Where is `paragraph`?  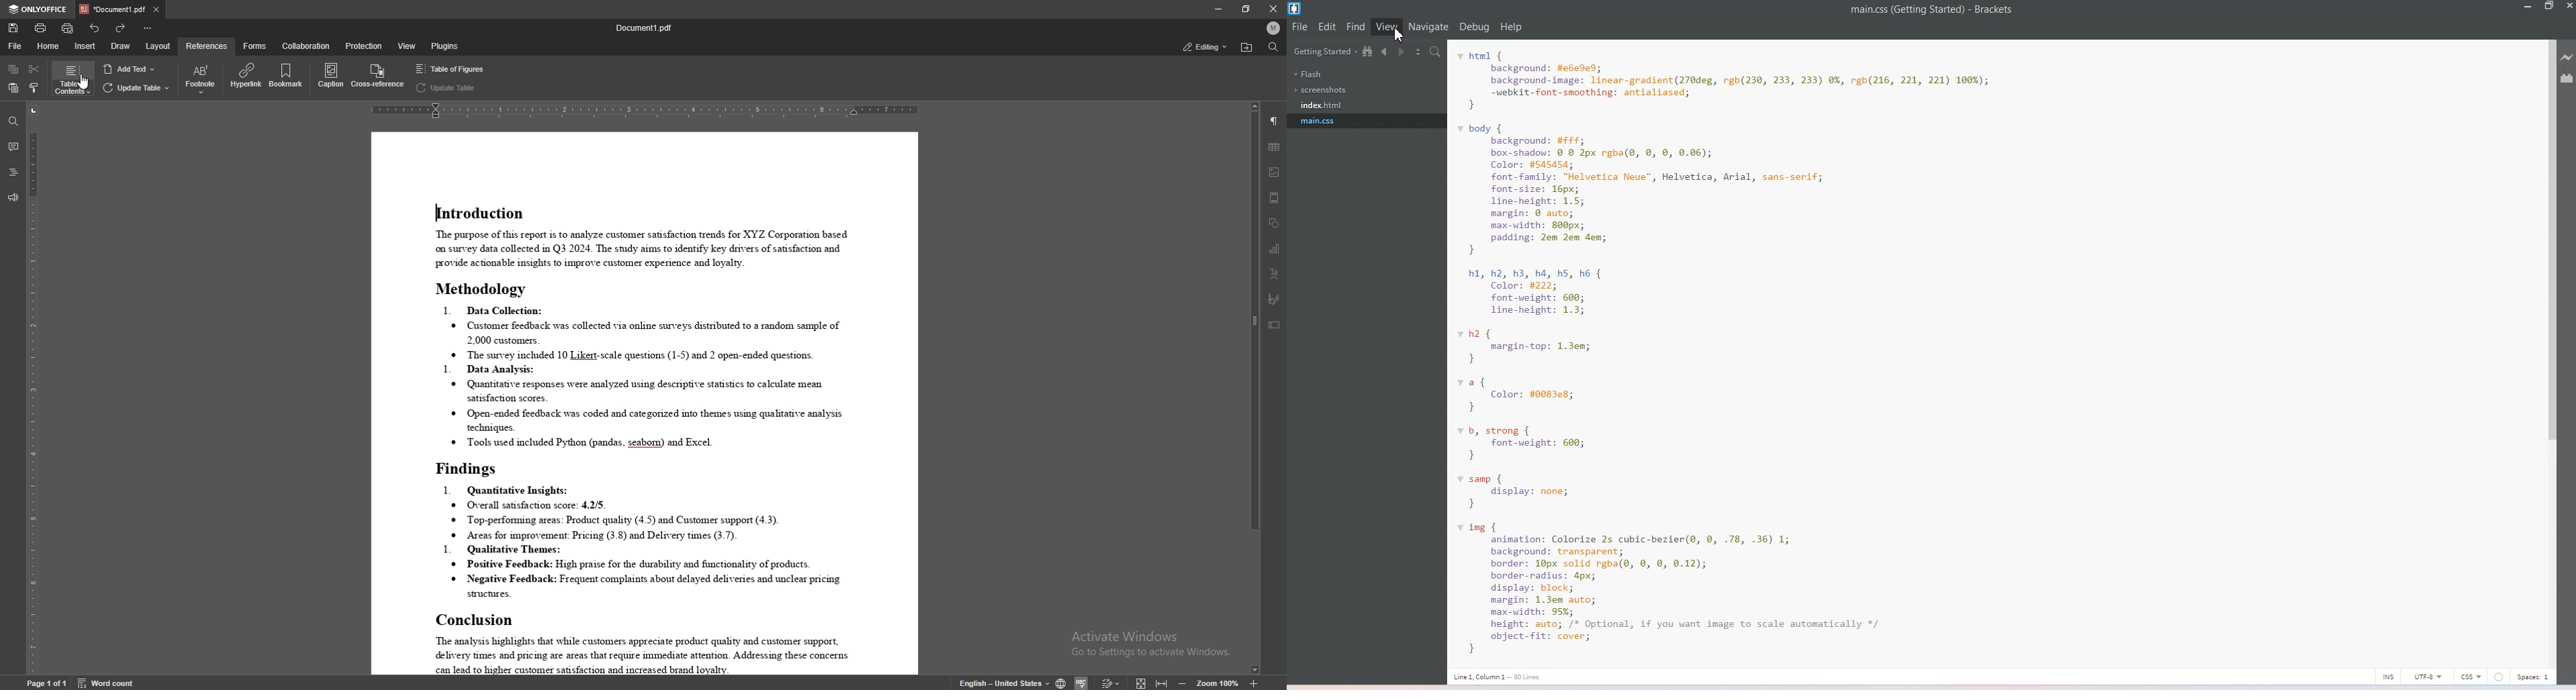 paragraph is located at coordinates (1274, 121).